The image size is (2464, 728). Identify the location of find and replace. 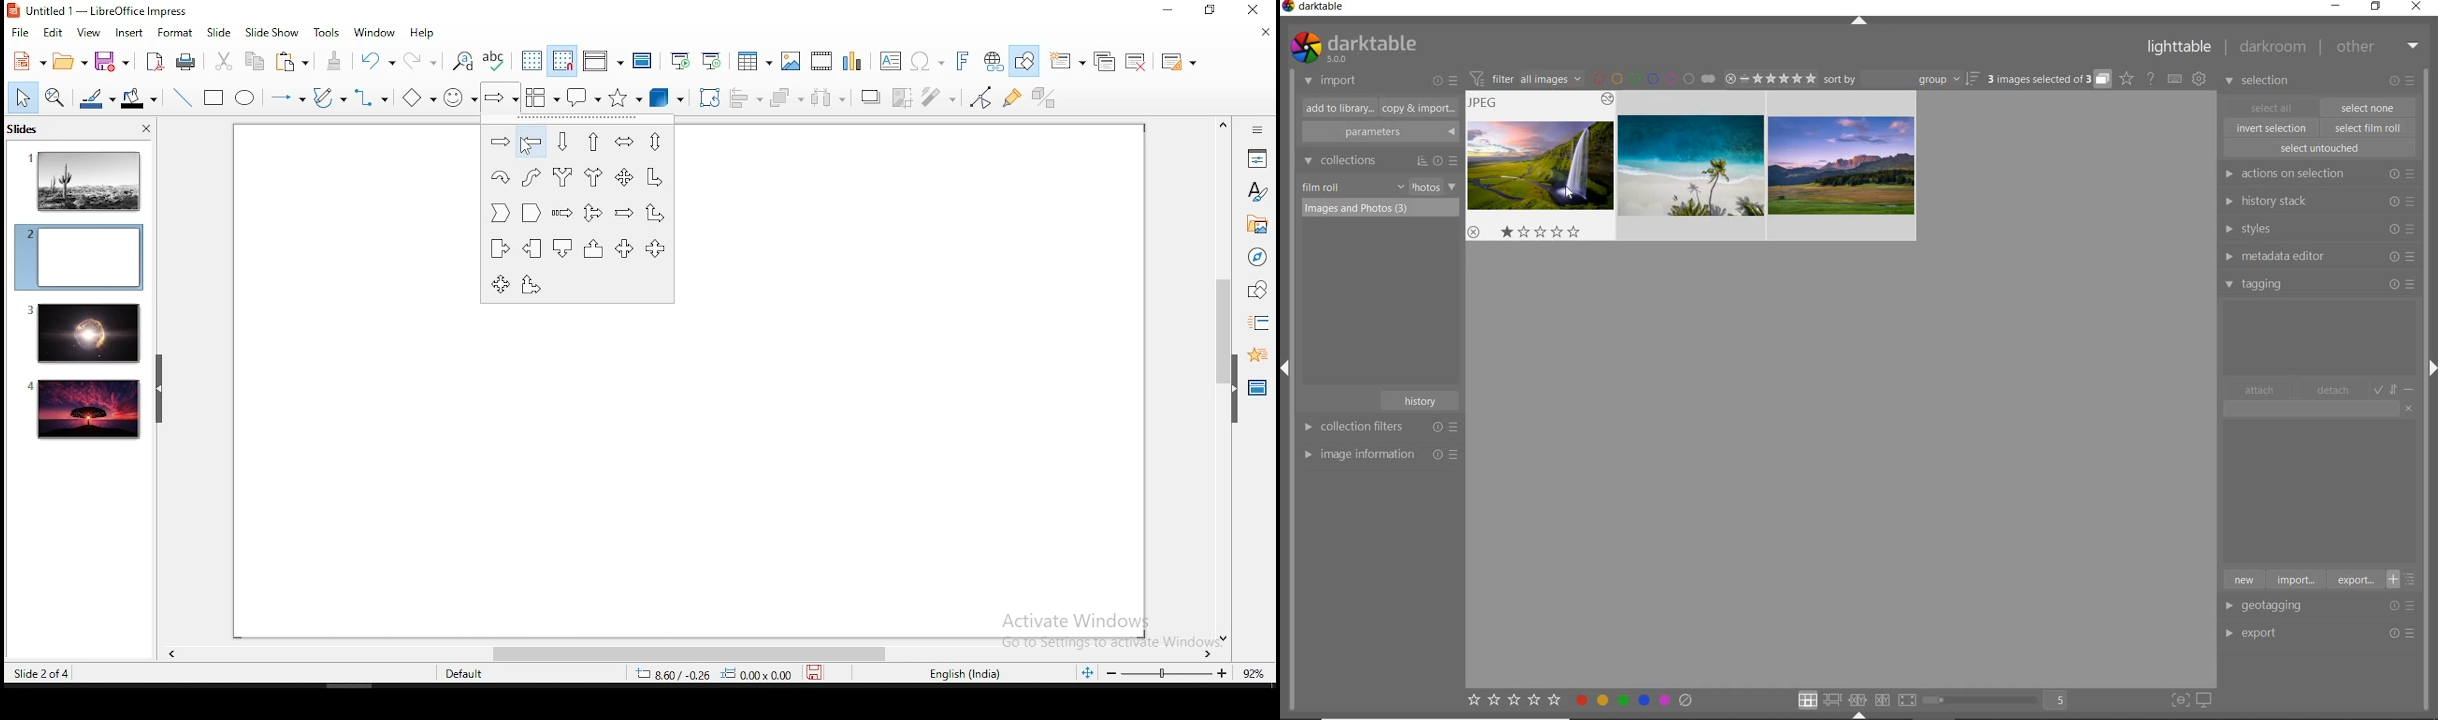
(463, 59).